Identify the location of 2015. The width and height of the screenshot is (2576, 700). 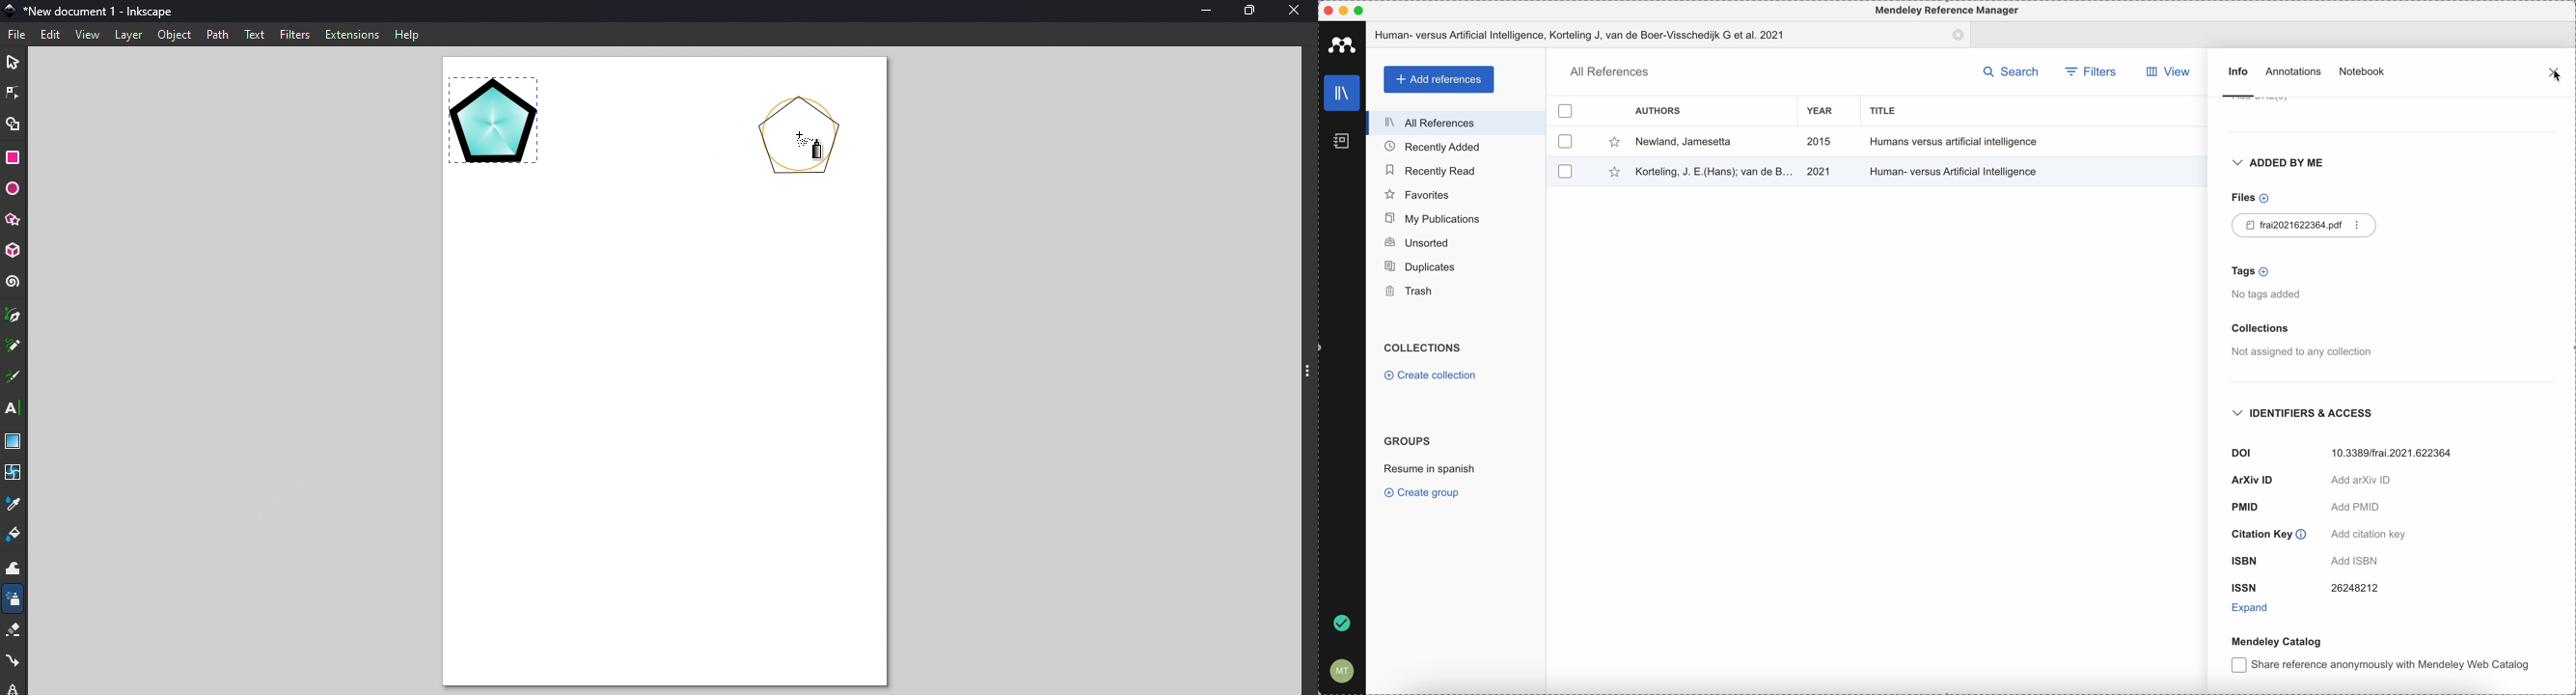
(1820, 142).